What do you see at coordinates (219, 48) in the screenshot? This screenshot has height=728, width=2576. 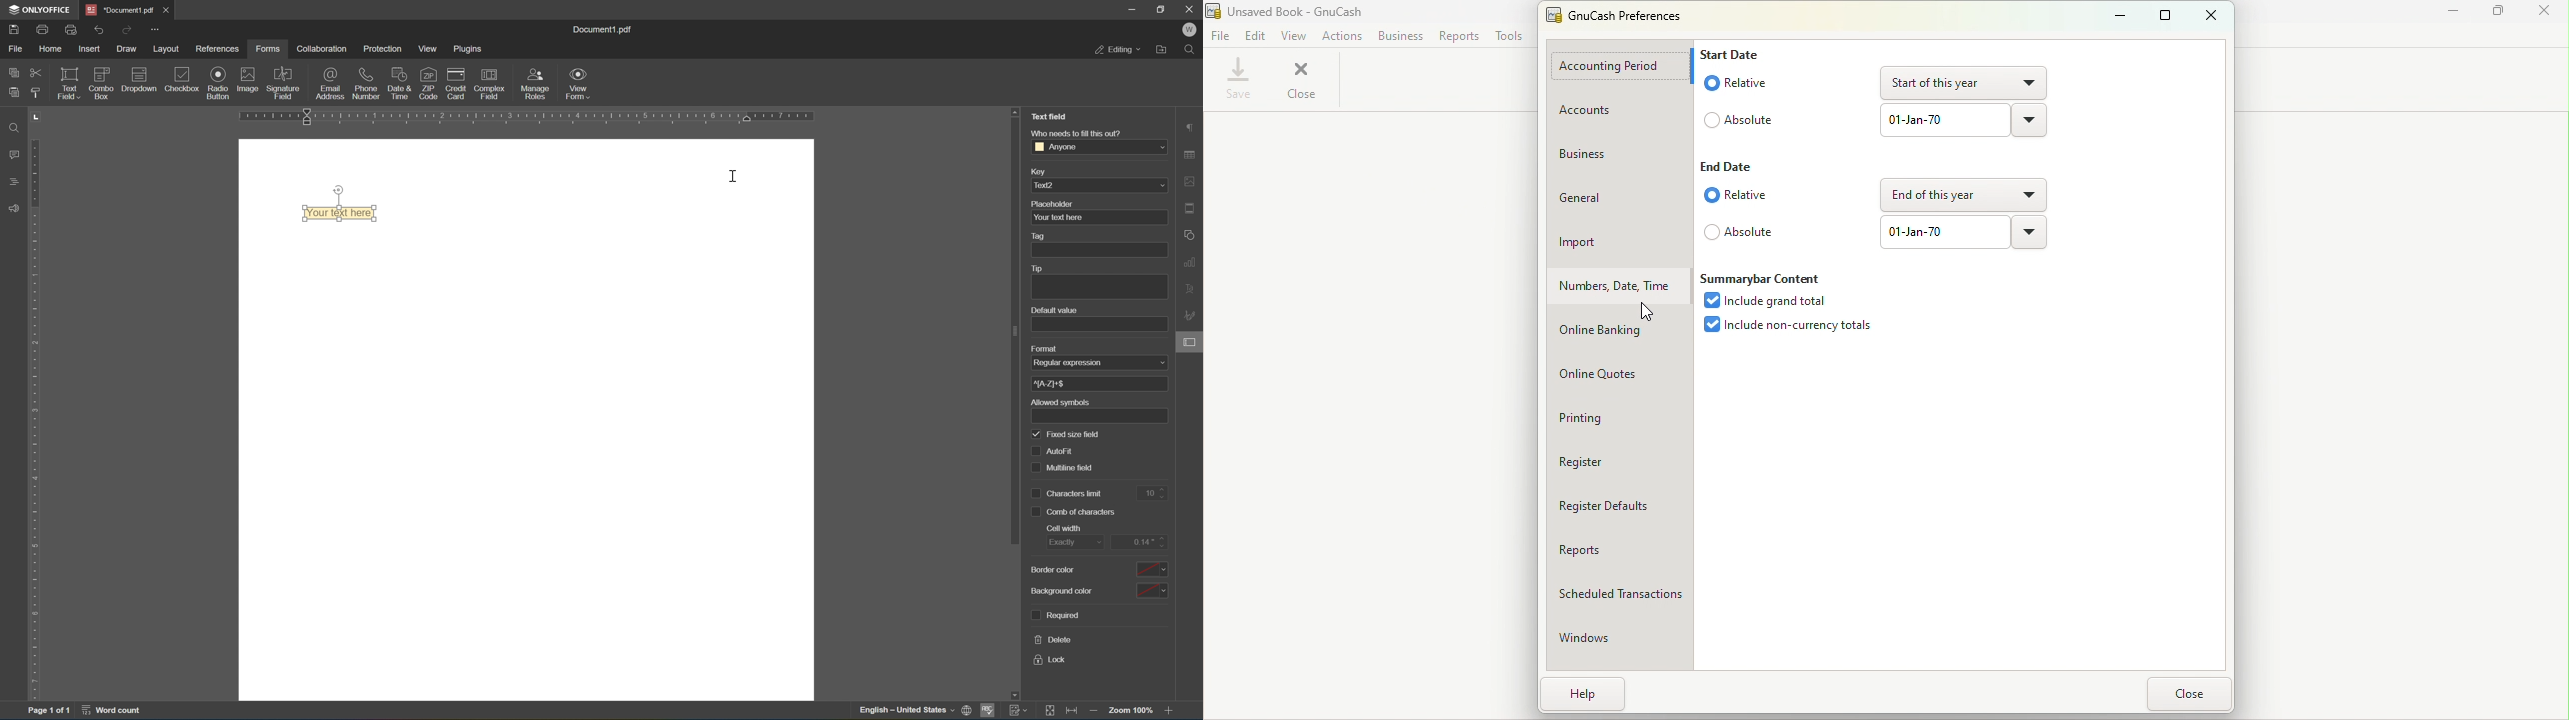 I see `references` at bounding box center [219, 48].